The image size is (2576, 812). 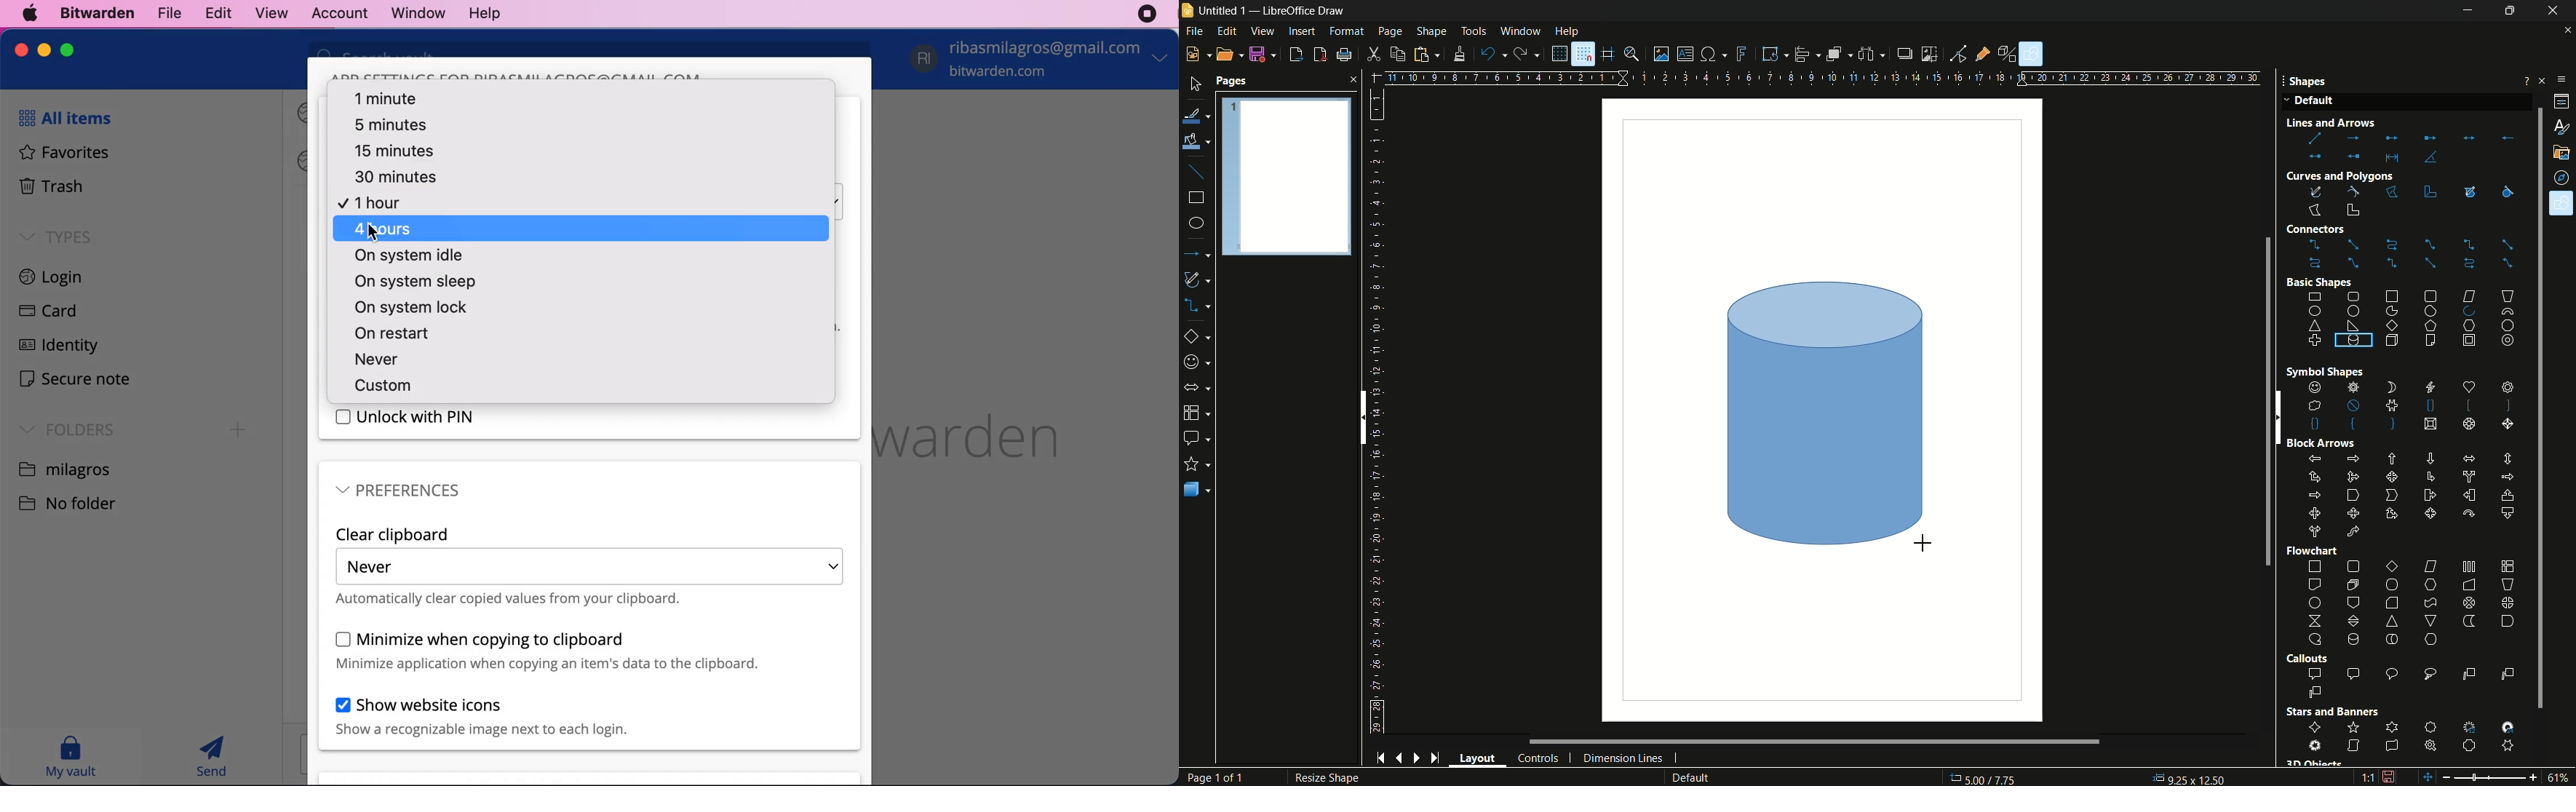 I want to click on default, so click(x=1711, y=777).